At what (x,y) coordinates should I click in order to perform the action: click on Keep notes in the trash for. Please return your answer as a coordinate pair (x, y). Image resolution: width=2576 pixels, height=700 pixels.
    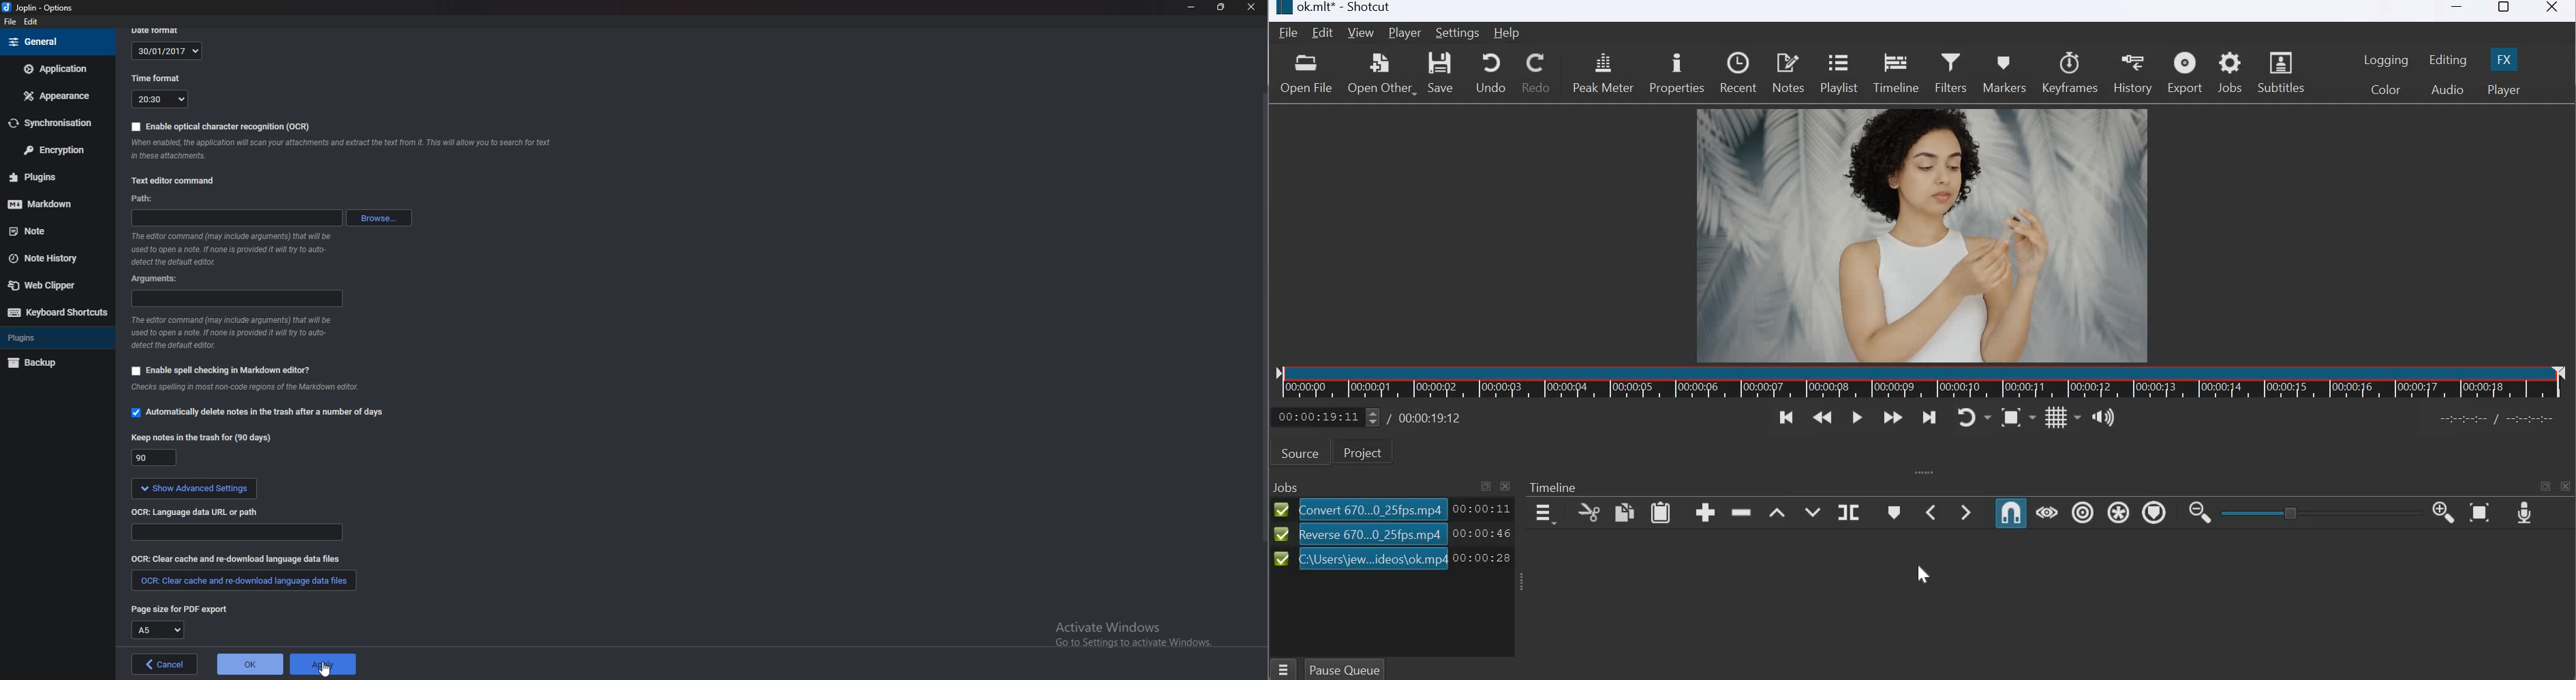
    Looking at the image, I should click on (201, 440).